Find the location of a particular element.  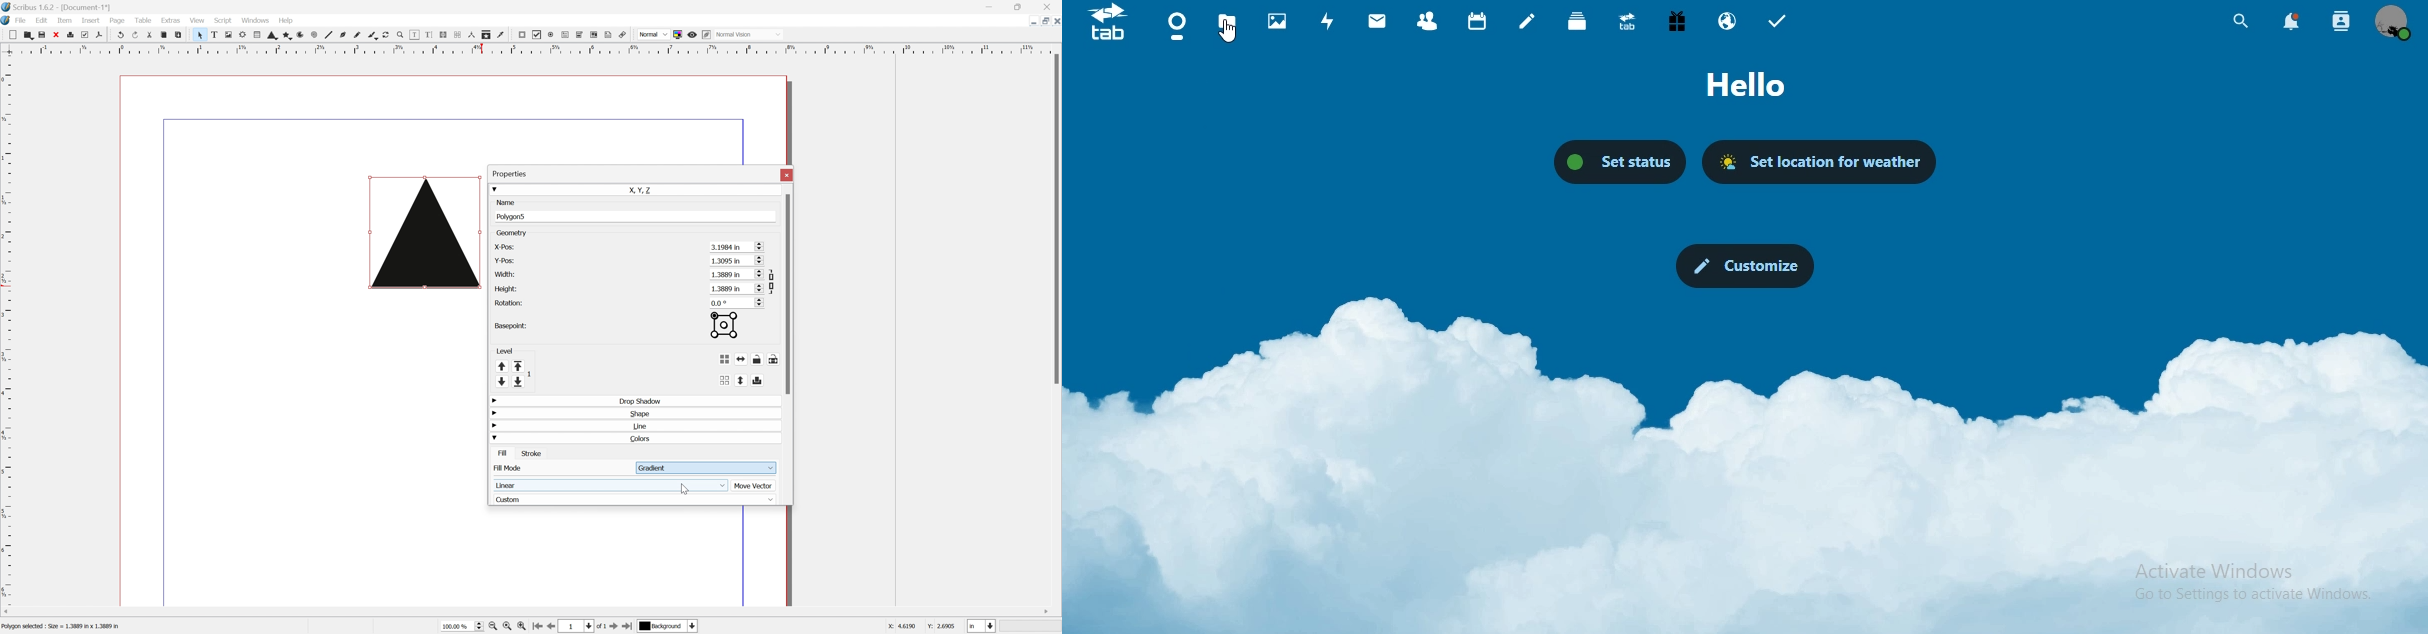

Custom is located at coordinates (509, 499).